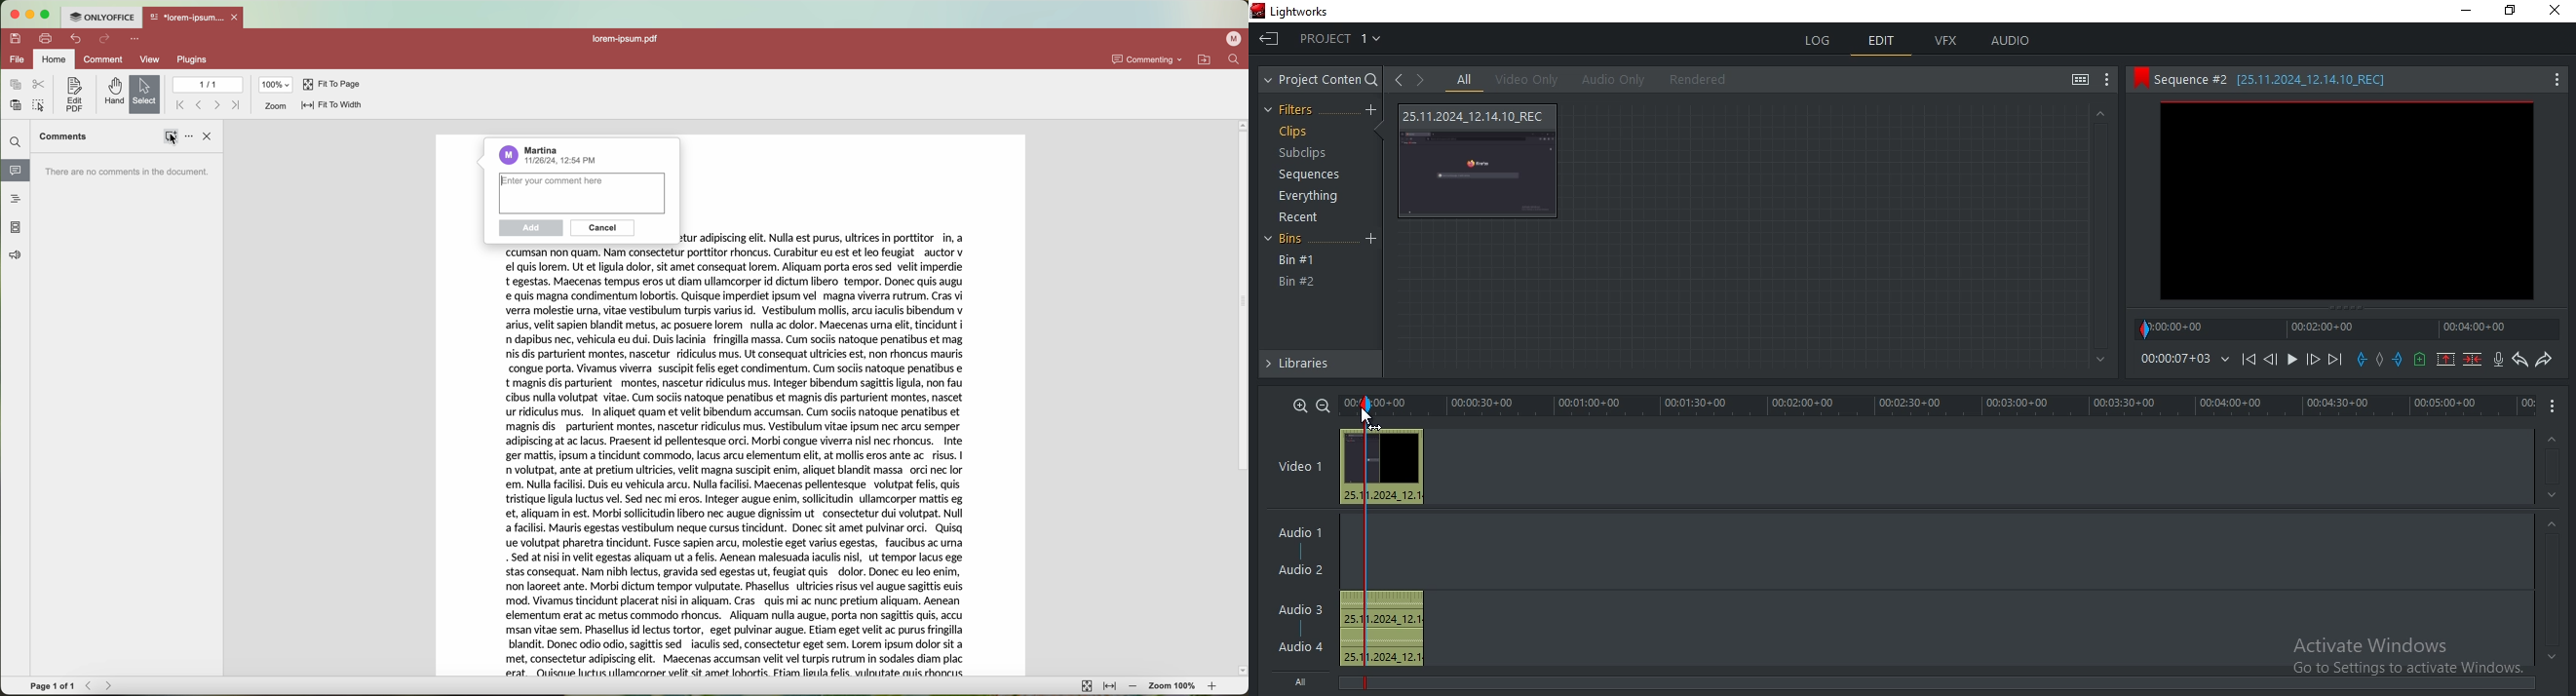 The image size is (2576, 700). I want to click on Add Bin, so click(1373, 240).